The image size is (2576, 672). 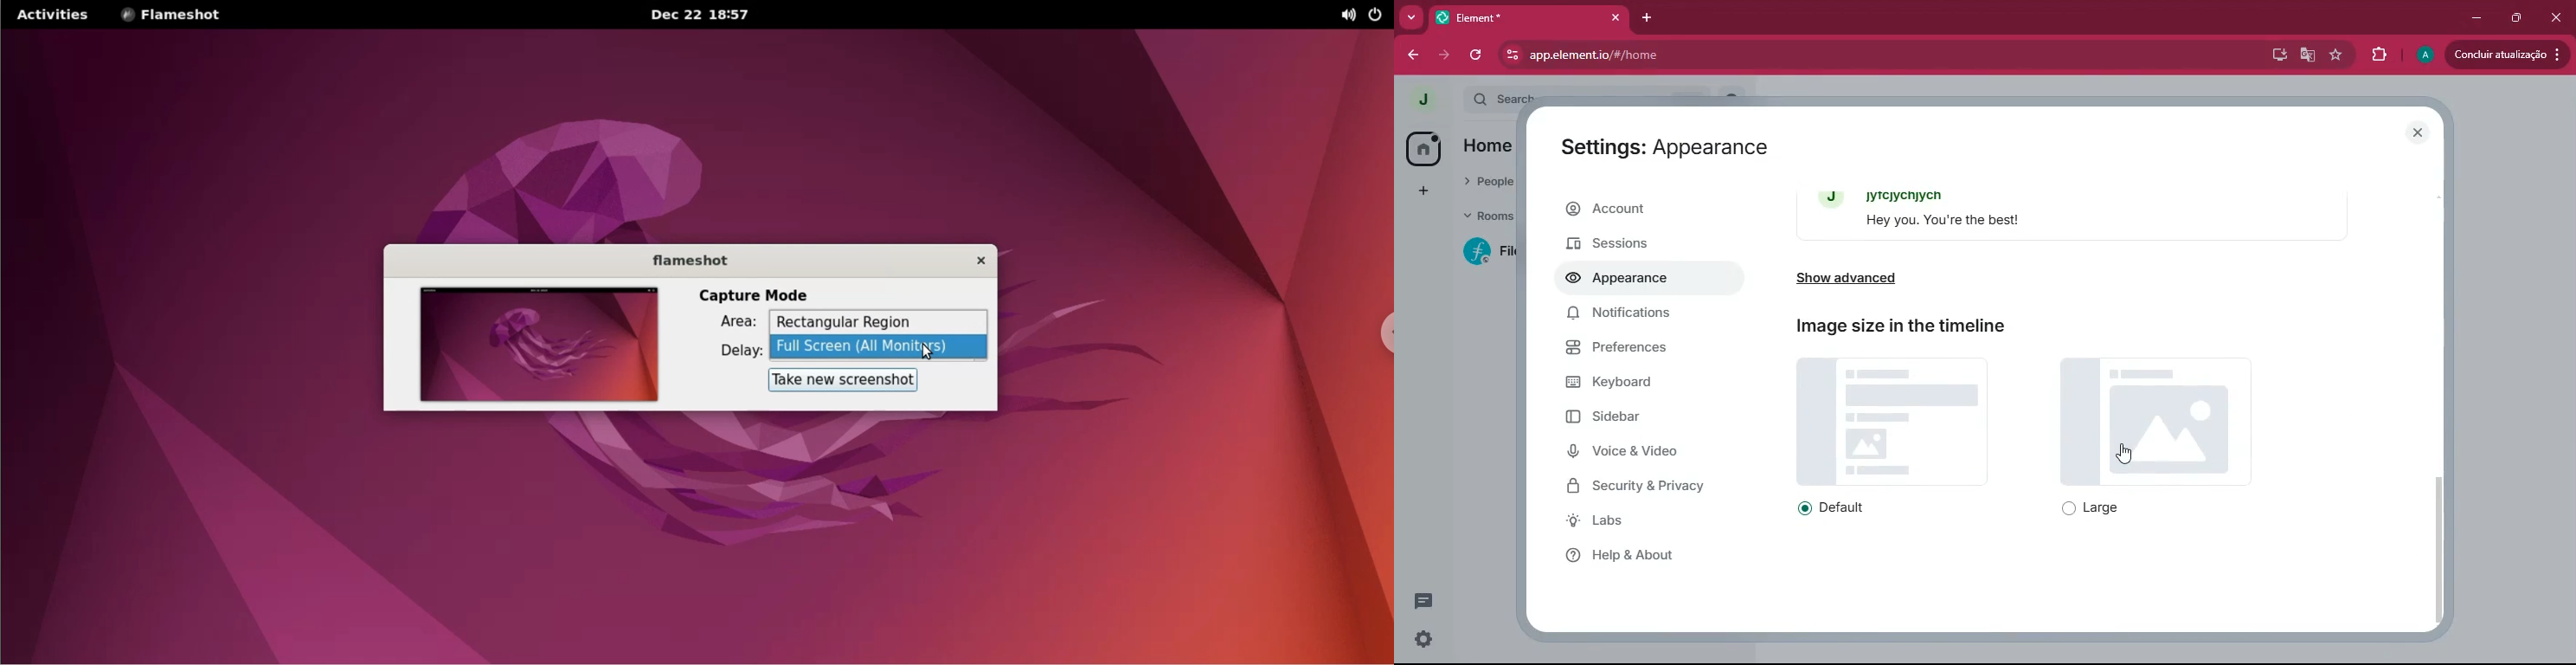 I want to click on close, so click(x=2554, y=16).